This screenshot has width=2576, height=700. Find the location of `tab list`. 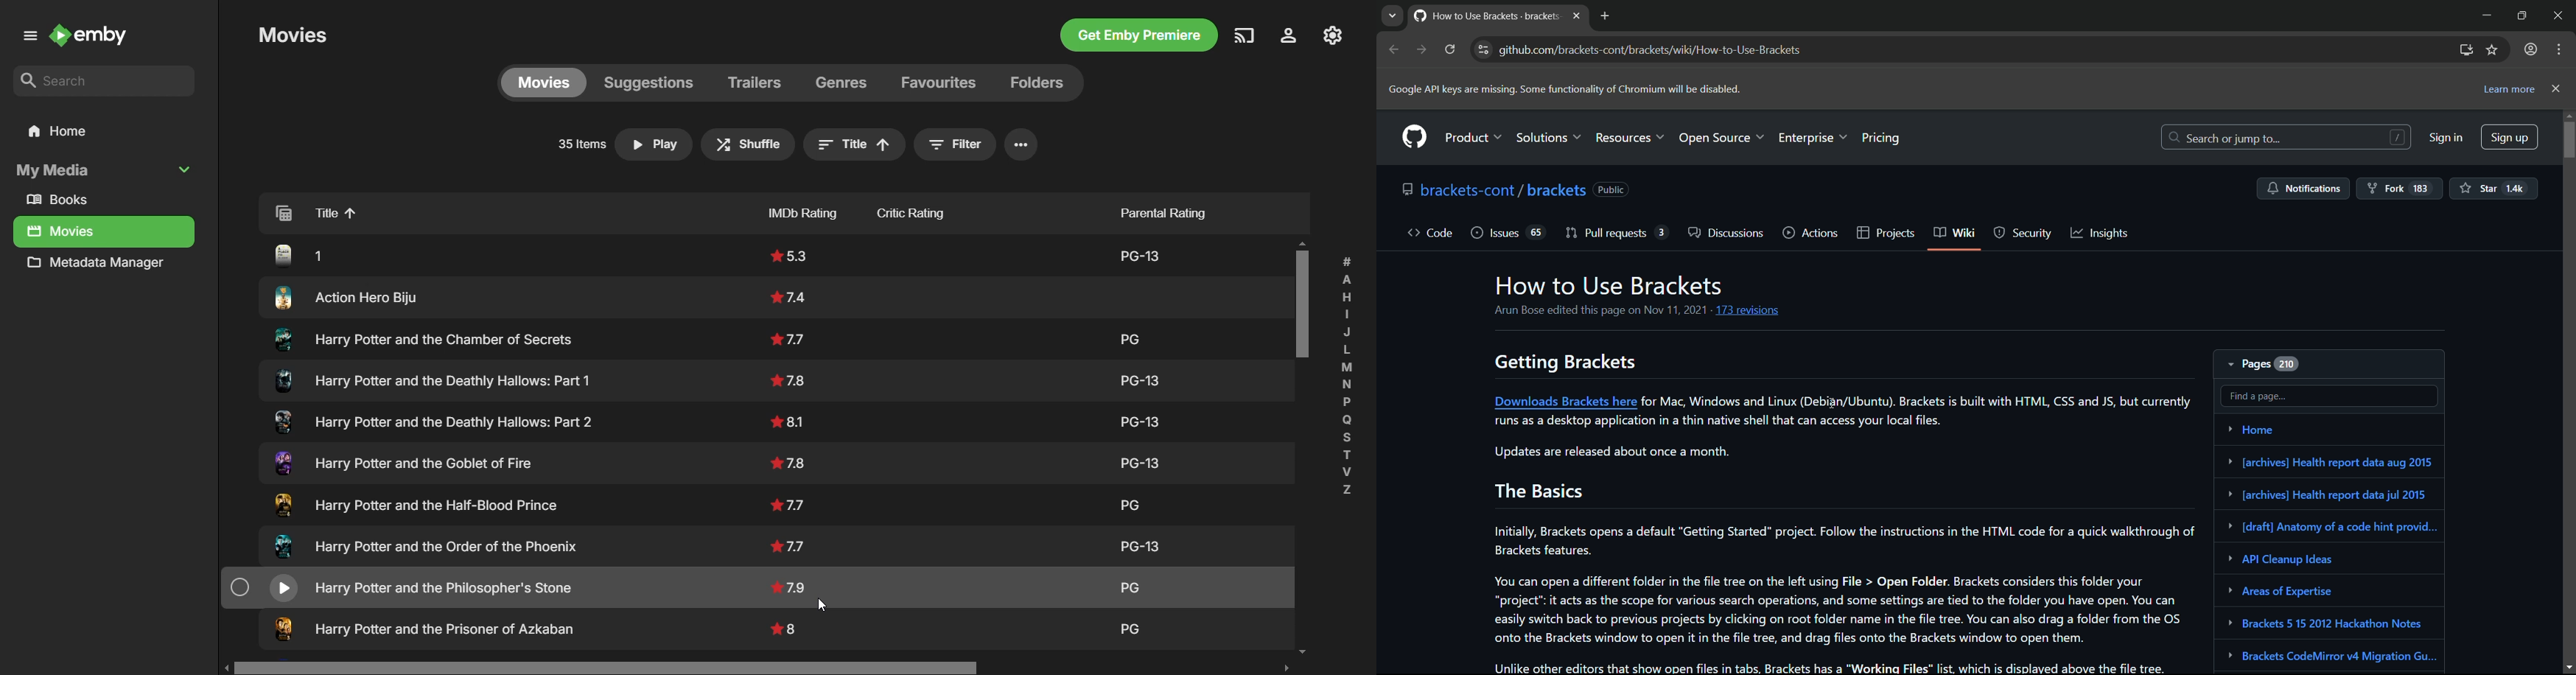

tab list is located at coordinates (1392, 15).